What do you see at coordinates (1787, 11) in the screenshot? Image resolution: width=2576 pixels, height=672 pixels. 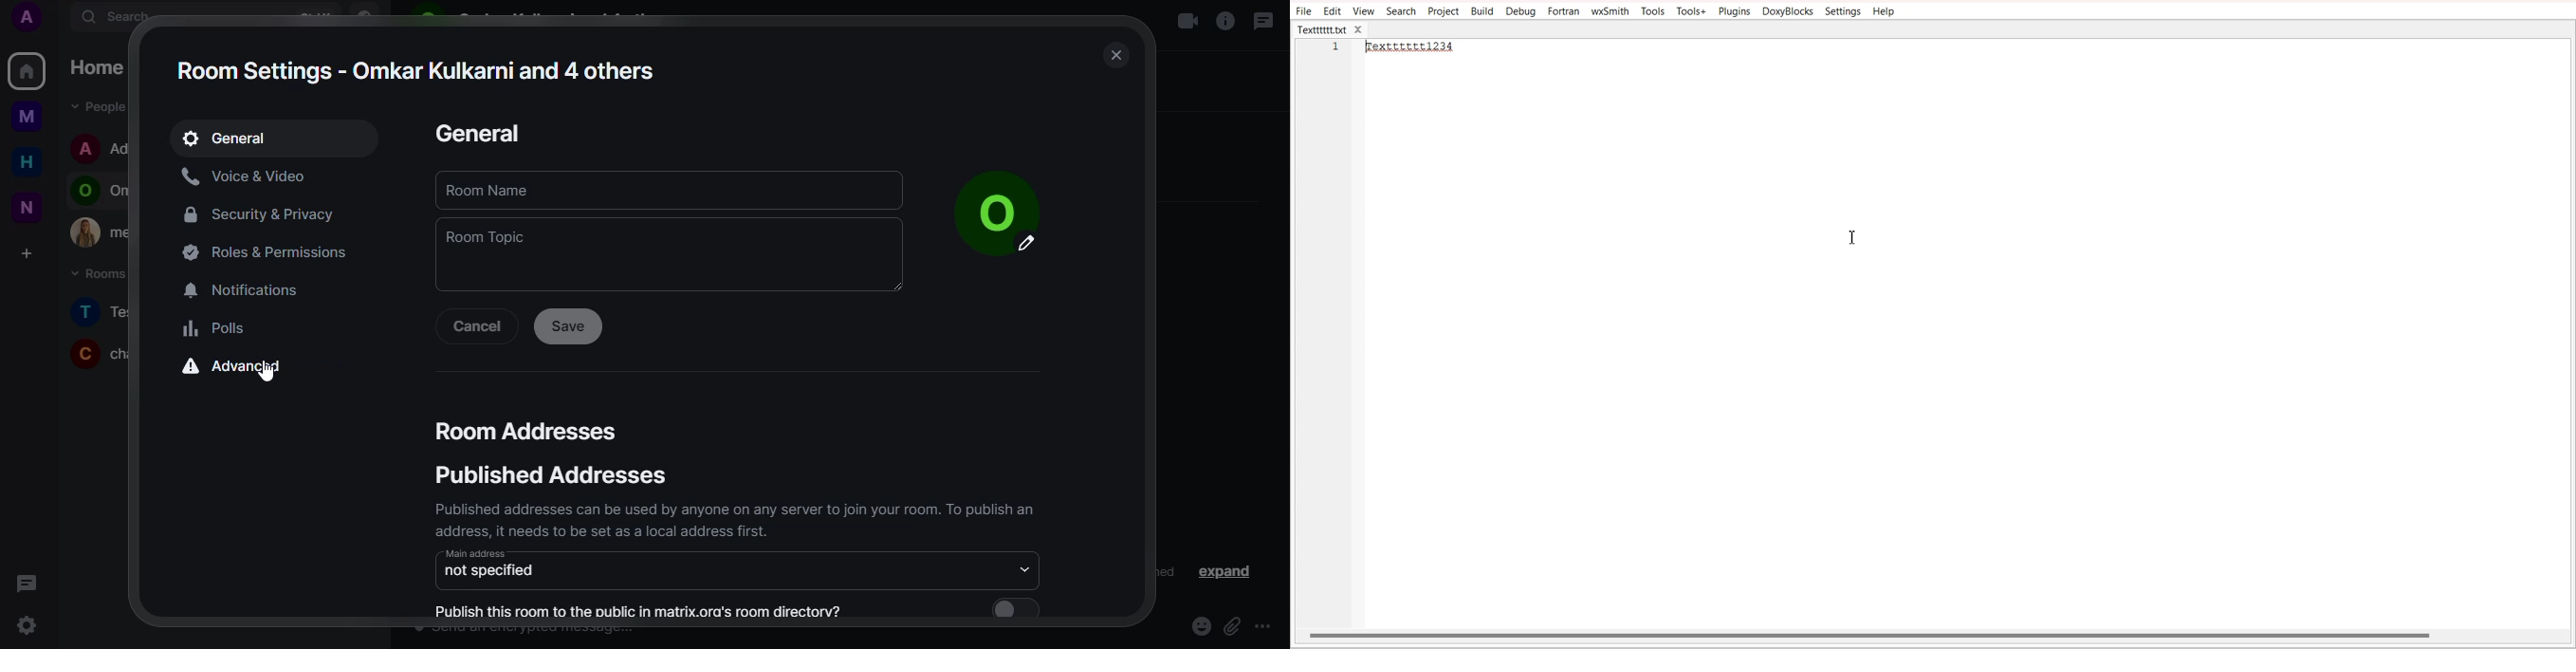 I see `DoxyBlocks` at bounding box center [1787, 11].